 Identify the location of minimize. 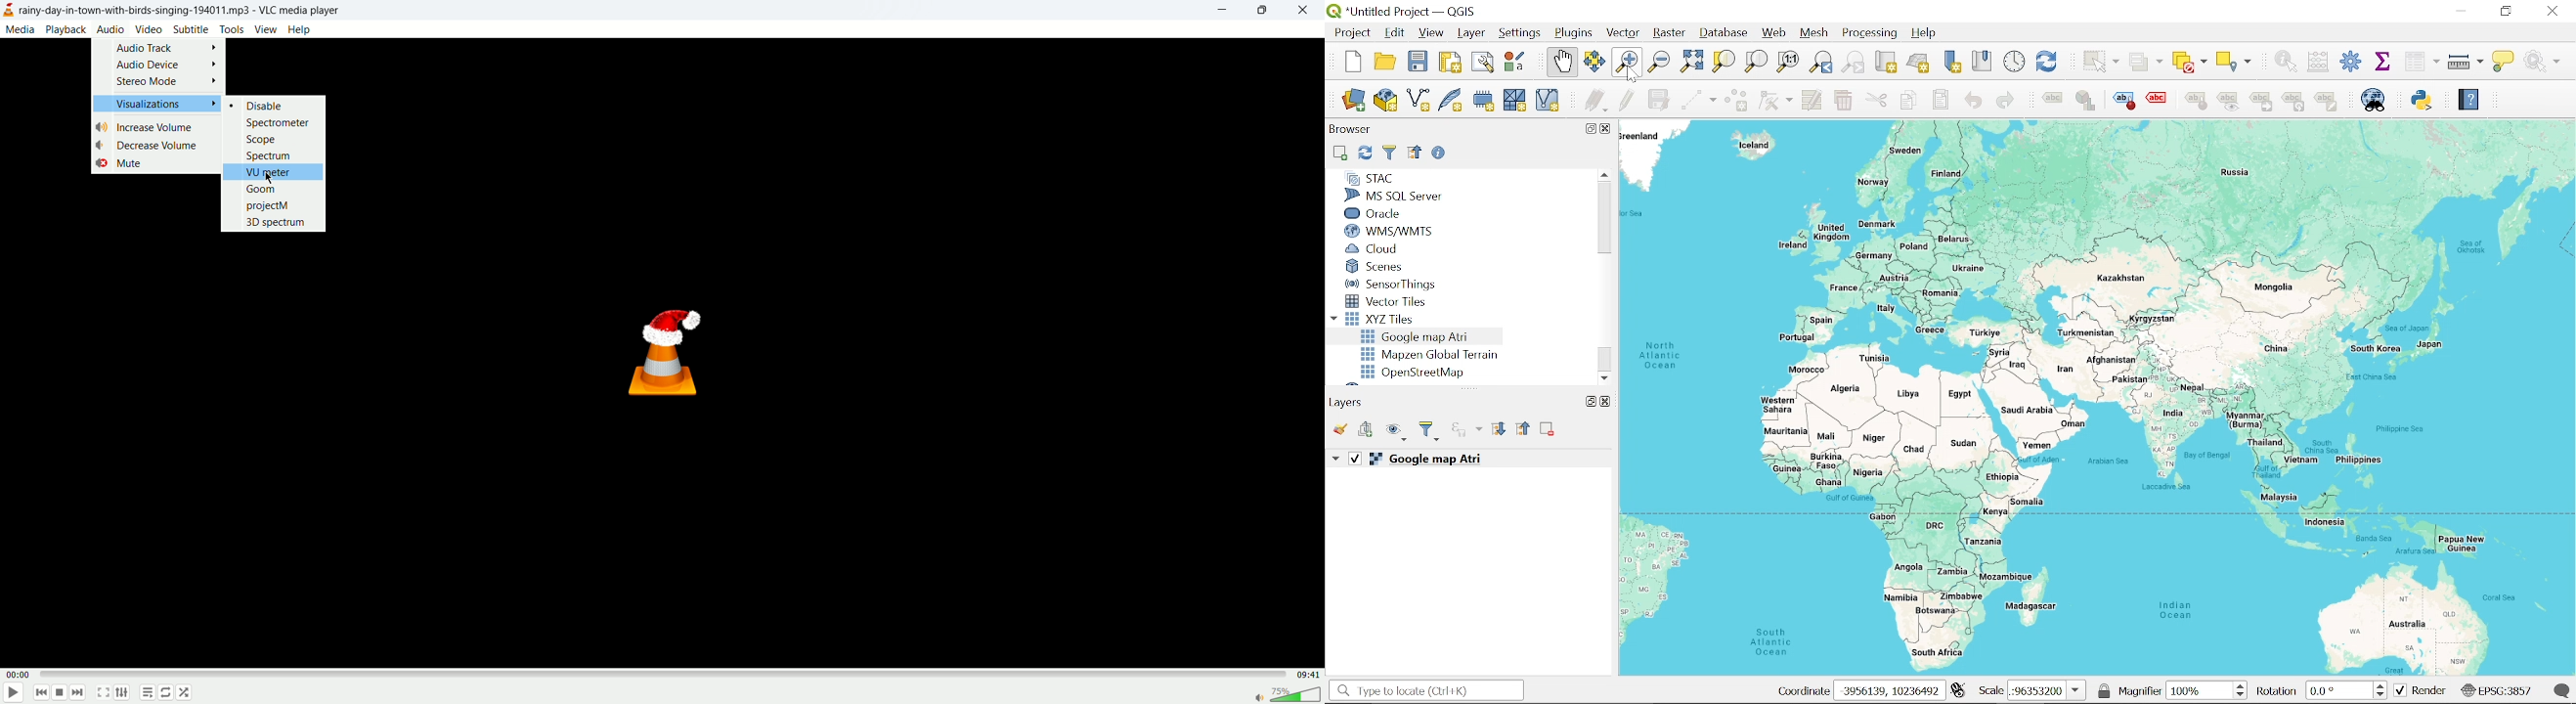
(1219, 12).